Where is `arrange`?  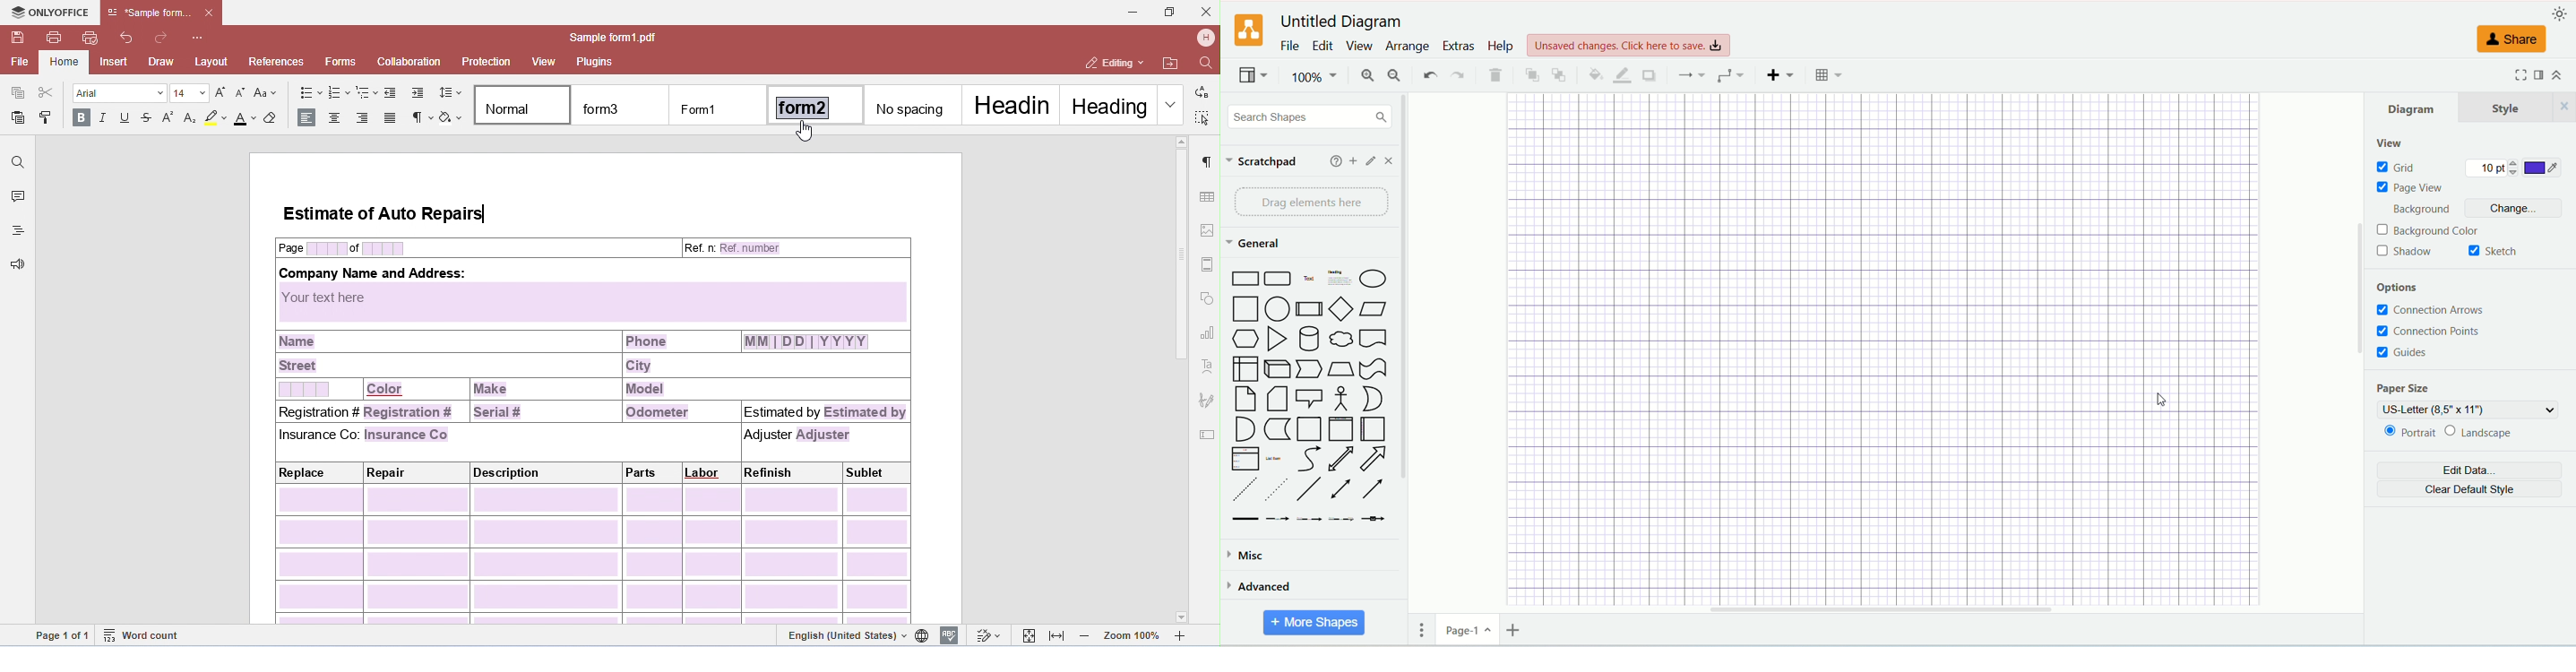 arrange is located at coordinates (1408, 47).